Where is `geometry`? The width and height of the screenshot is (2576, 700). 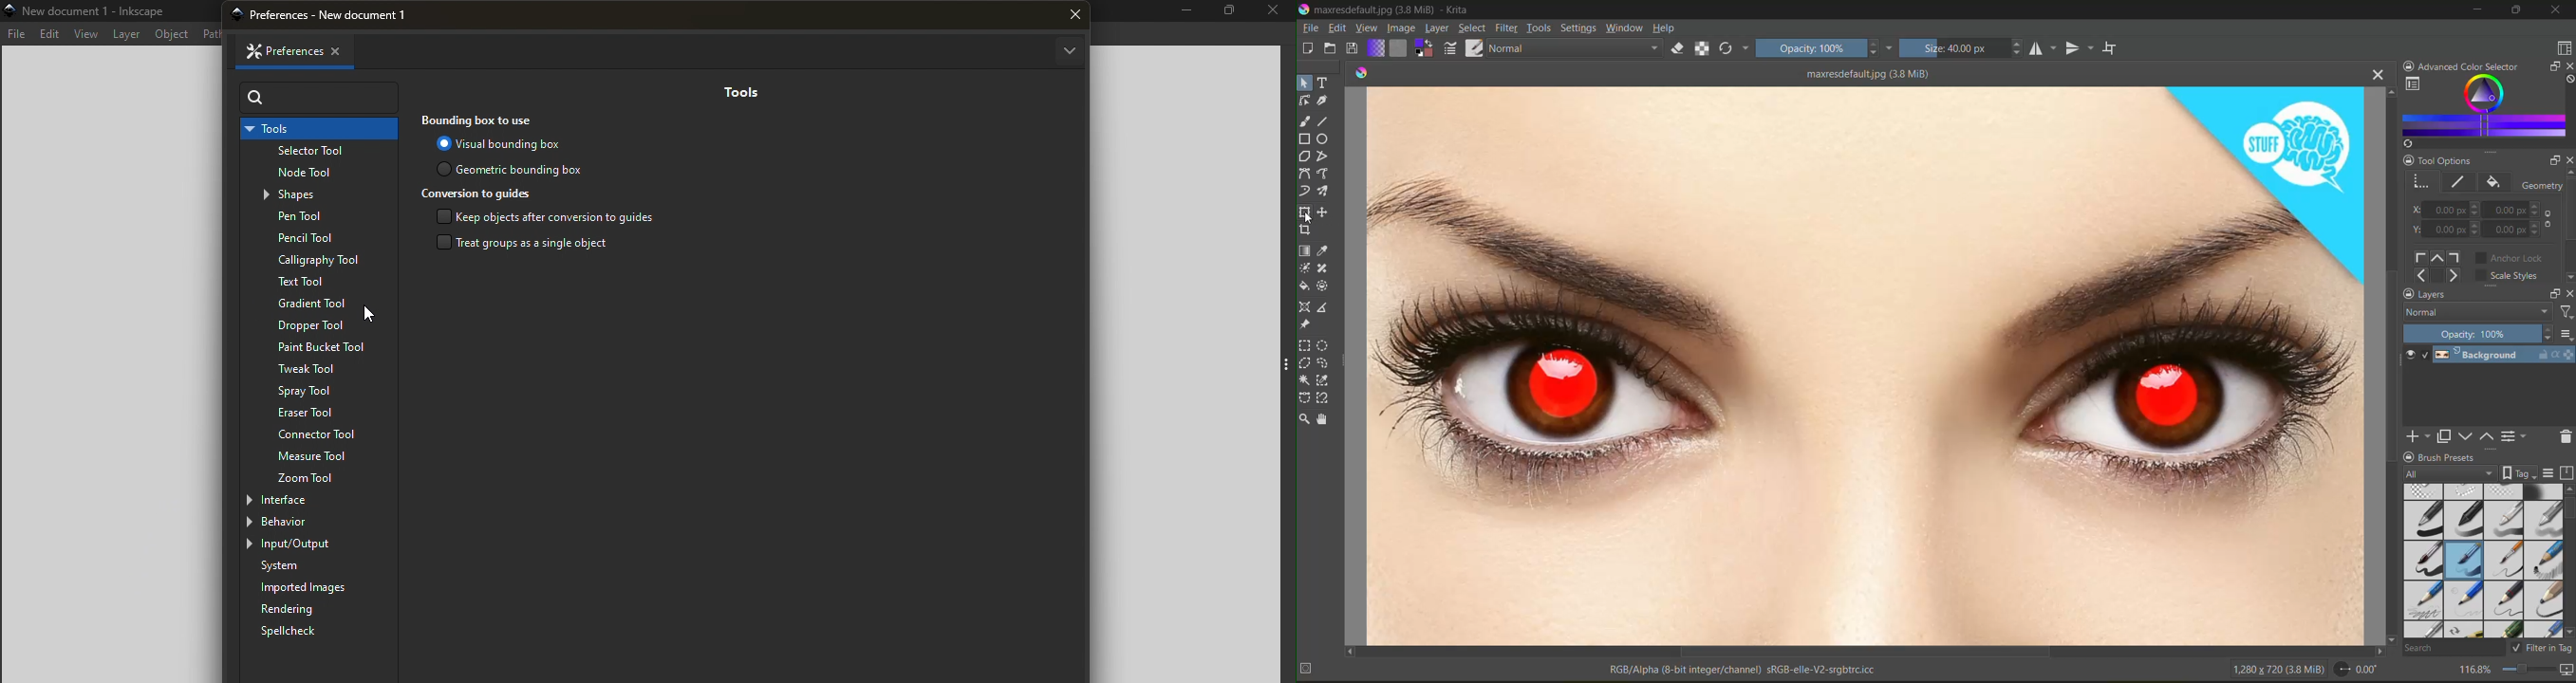 geometry is located at coordinates (2422, 183).